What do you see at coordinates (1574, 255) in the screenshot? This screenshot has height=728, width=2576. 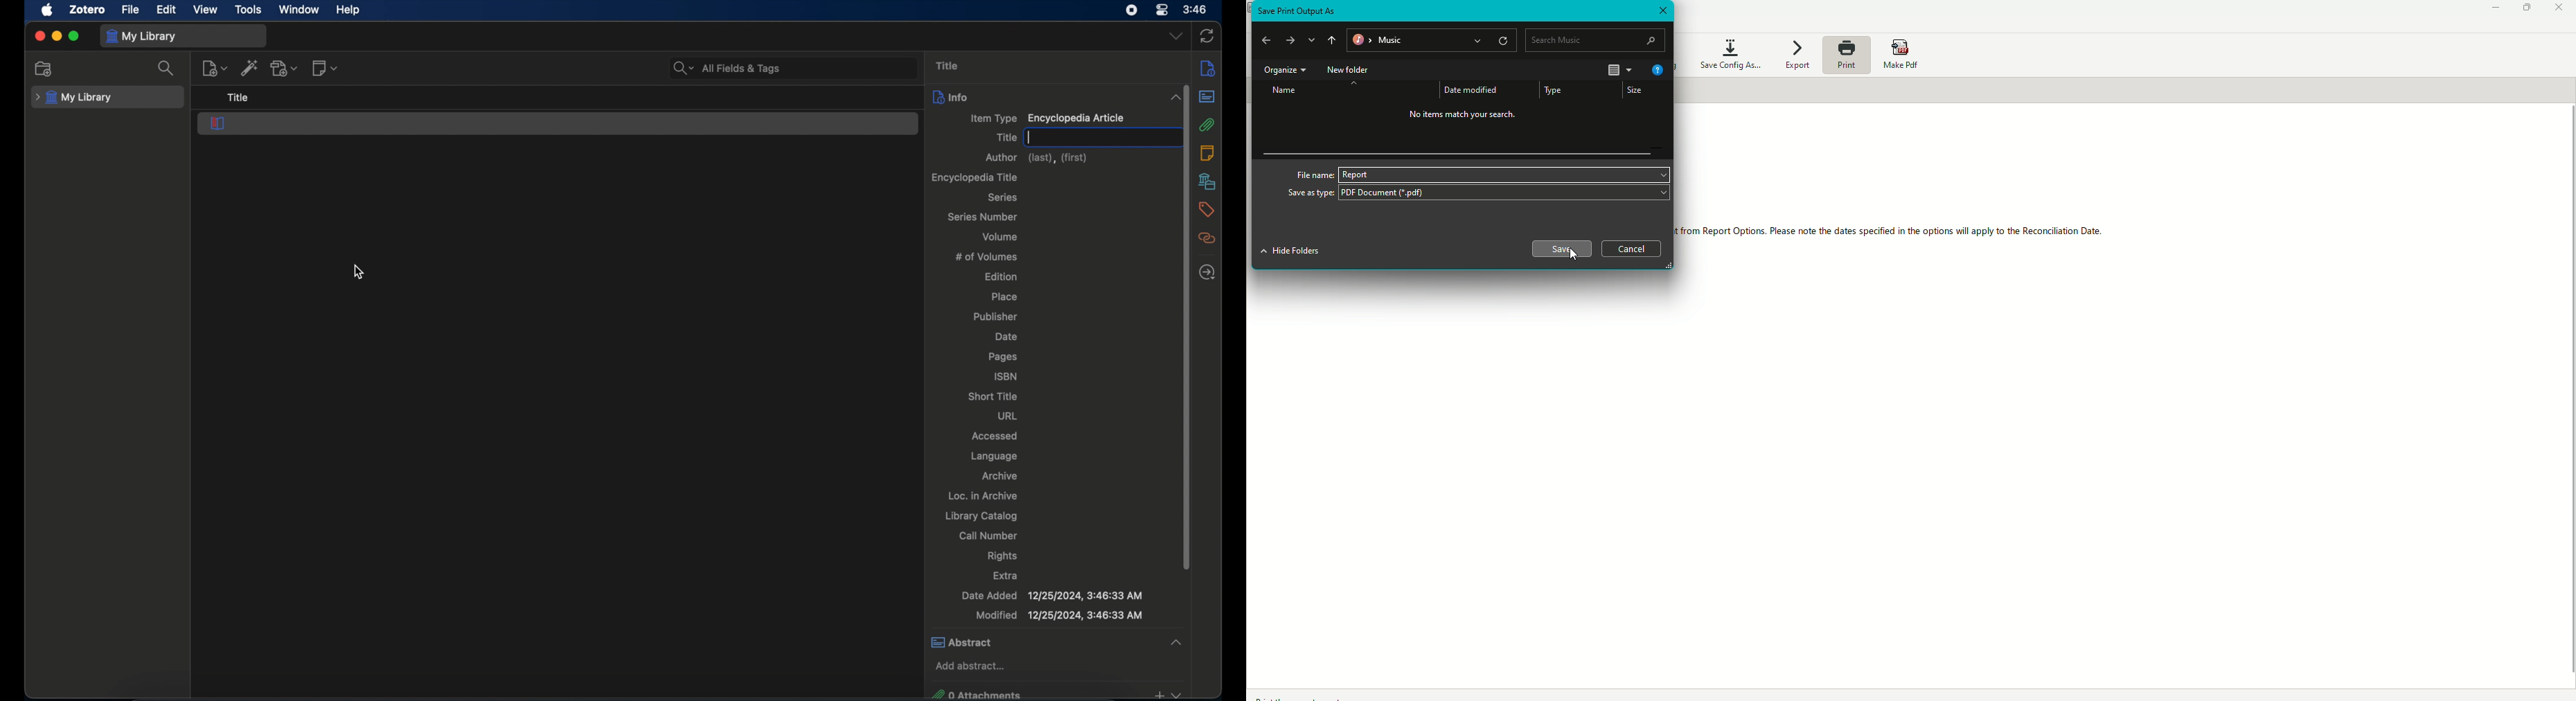 I see `cursor` at bounding box center [1574, 255].